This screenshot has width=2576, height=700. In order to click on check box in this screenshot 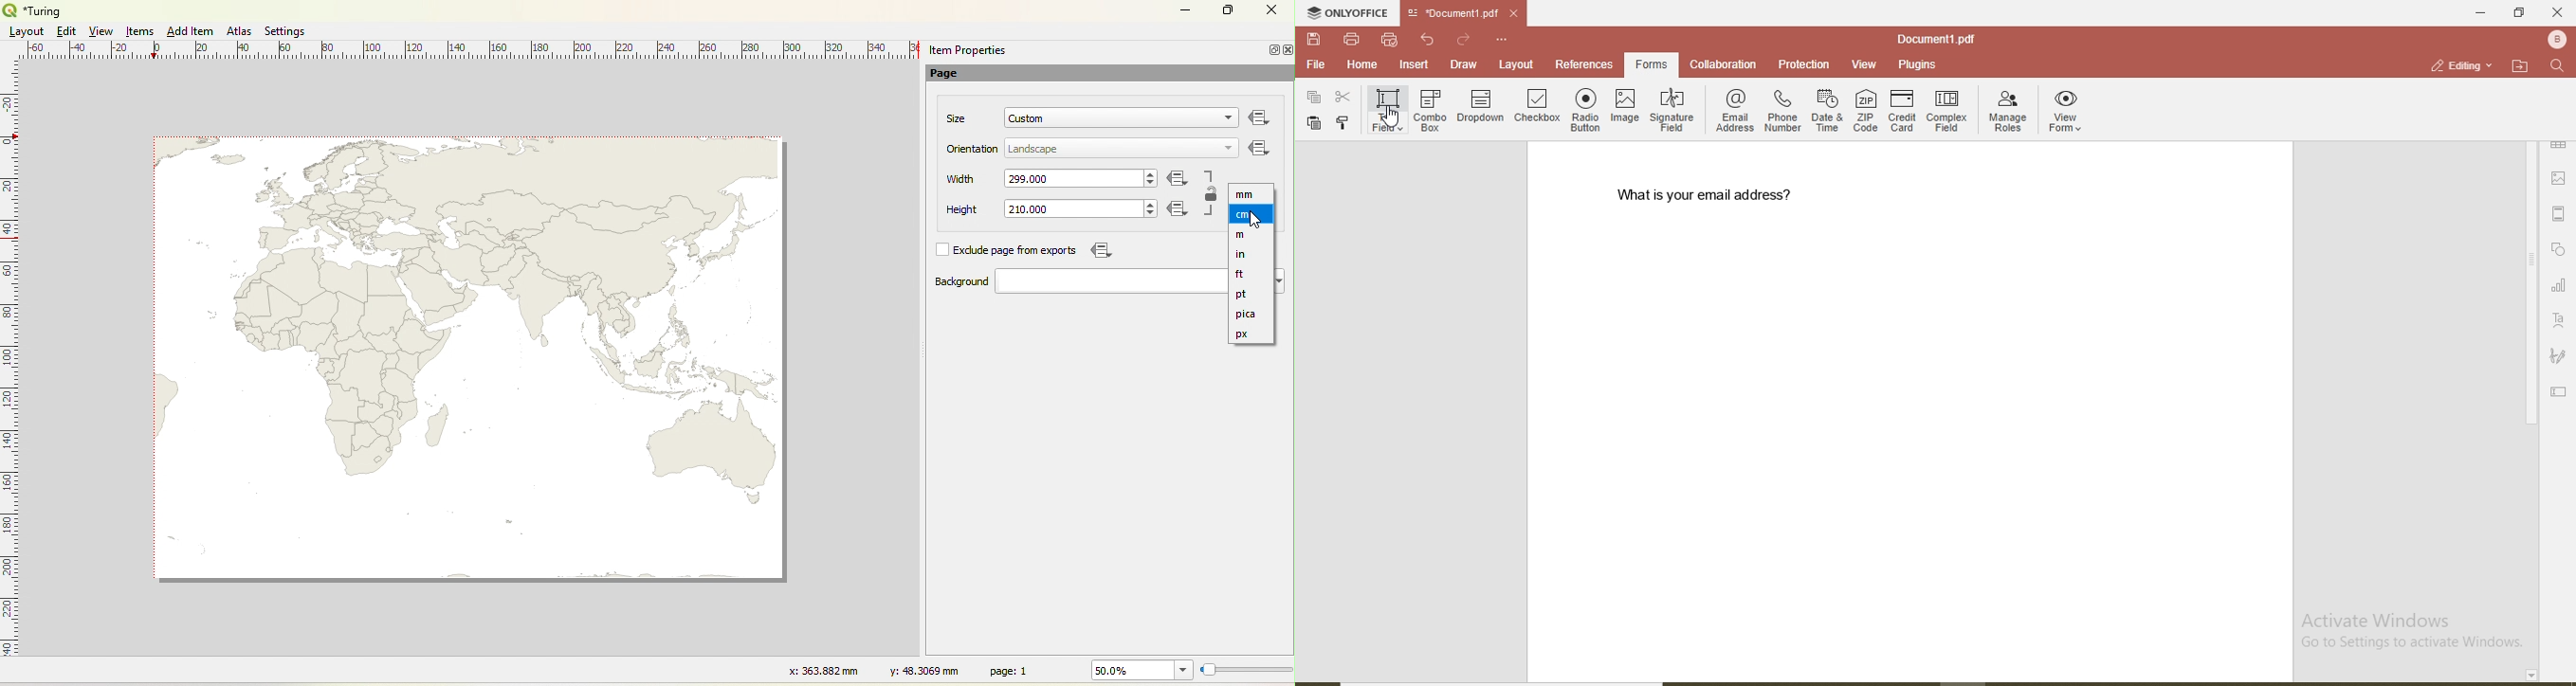, I will do `click(941, 250)`.